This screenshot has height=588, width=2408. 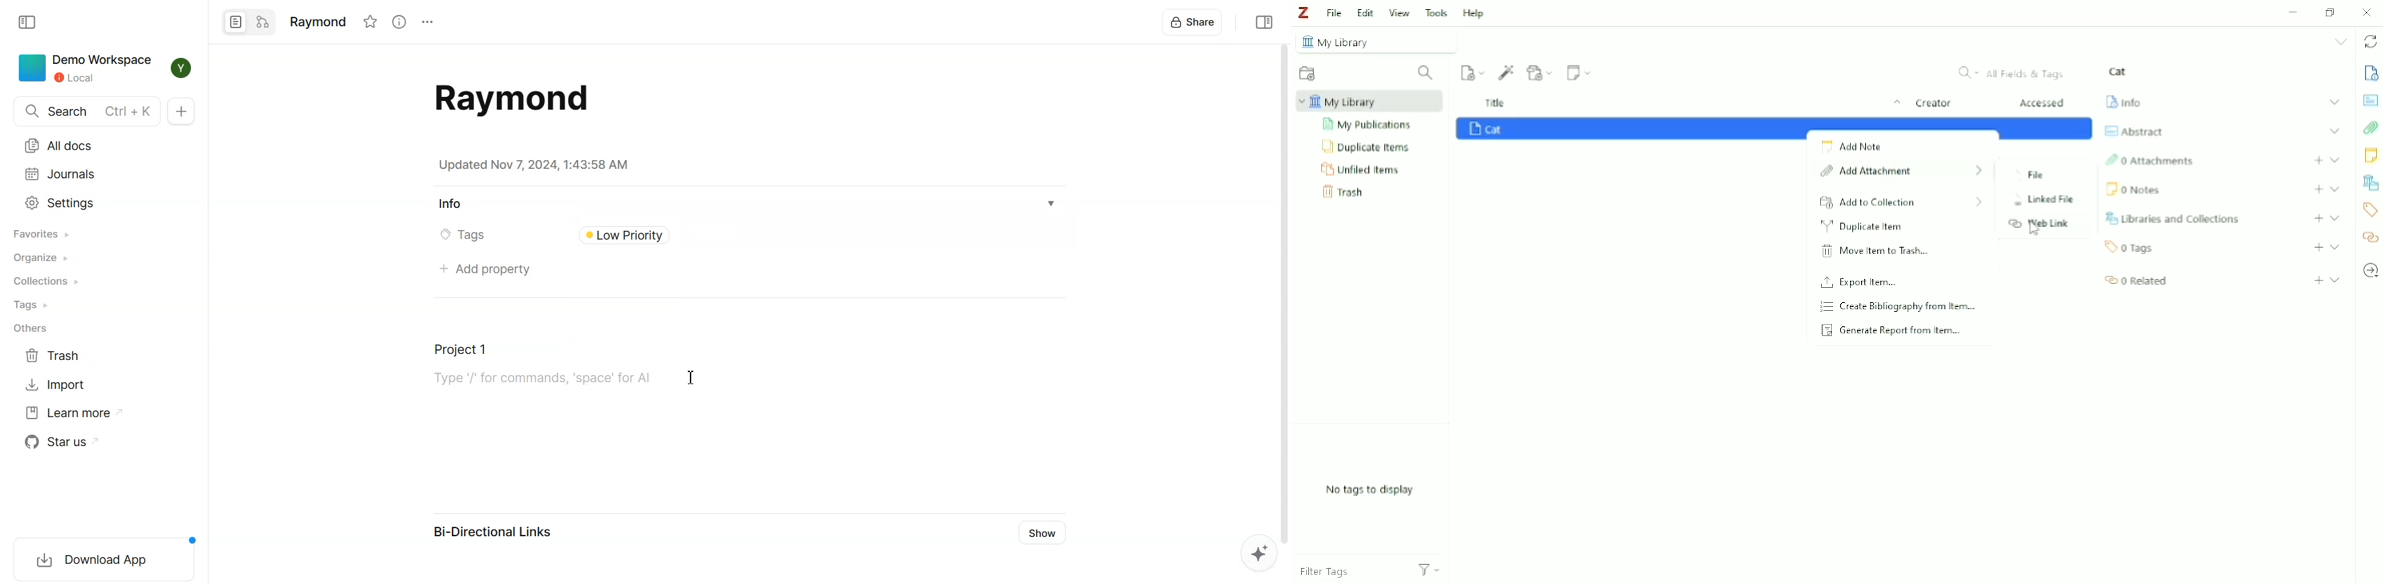 I want to click on Tags, so click(x=2369, y=209).